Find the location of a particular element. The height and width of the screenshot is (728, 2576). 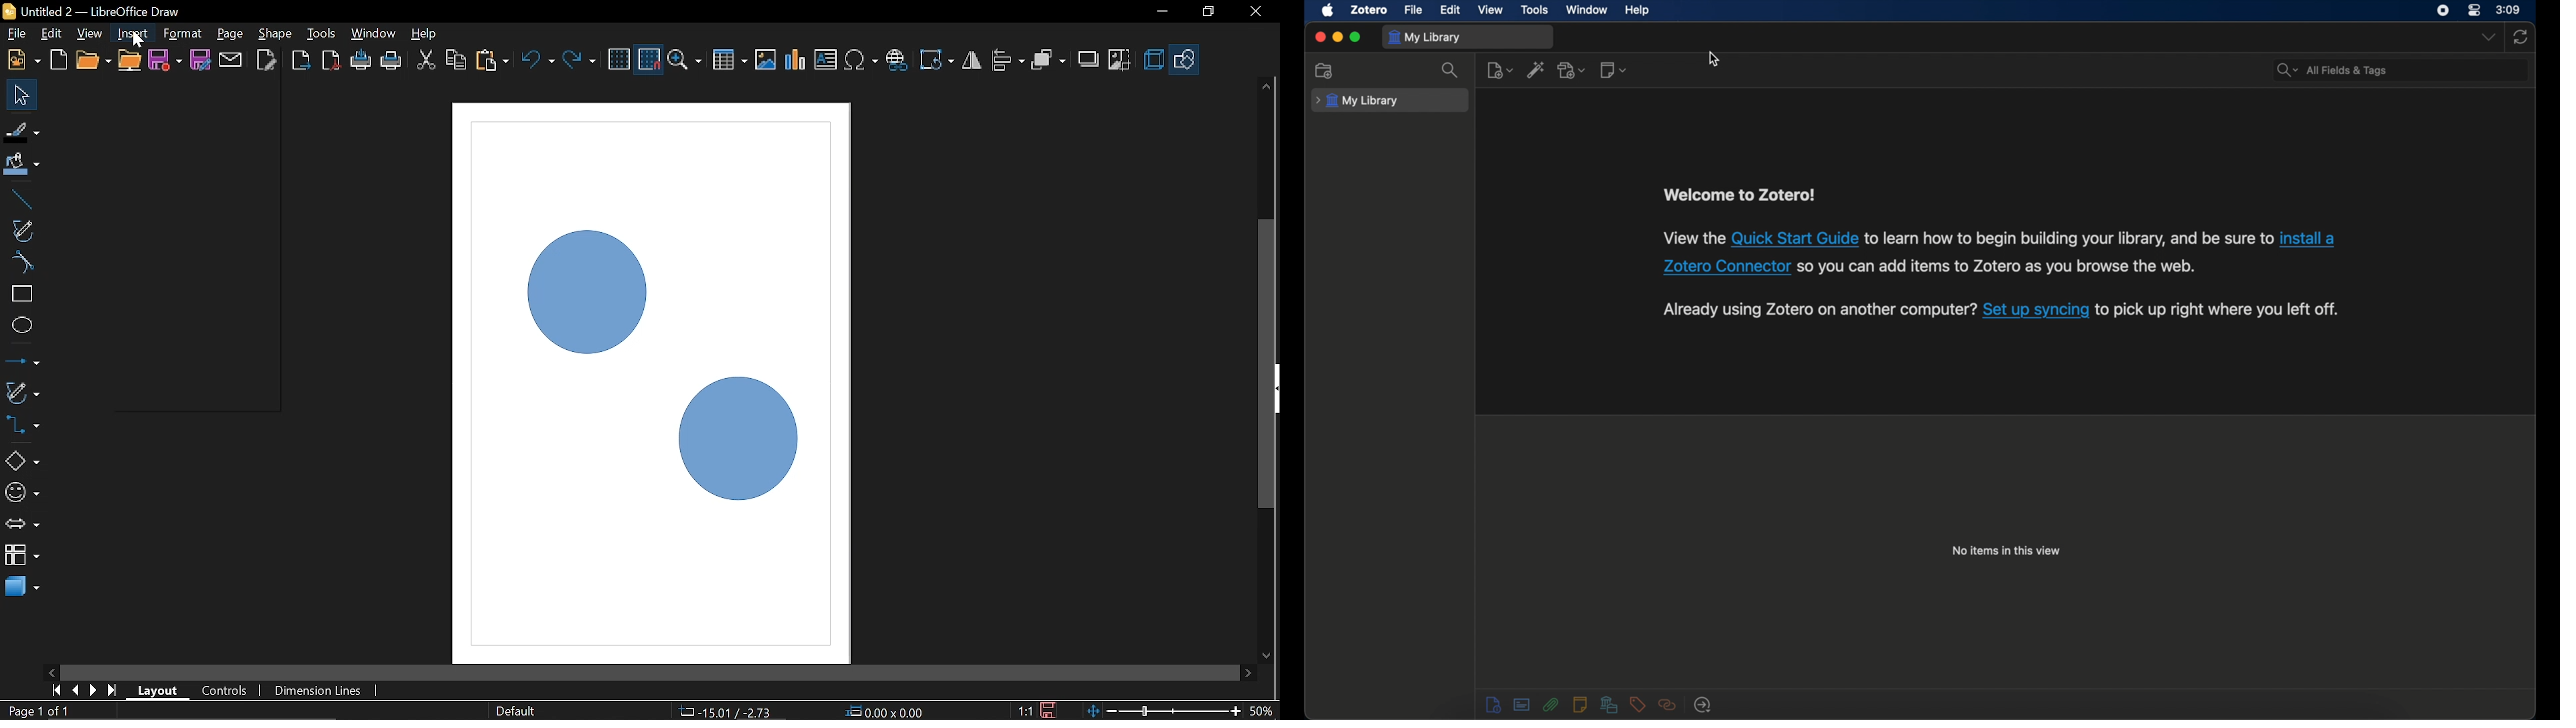

print  is located at coordinates (362, 61).